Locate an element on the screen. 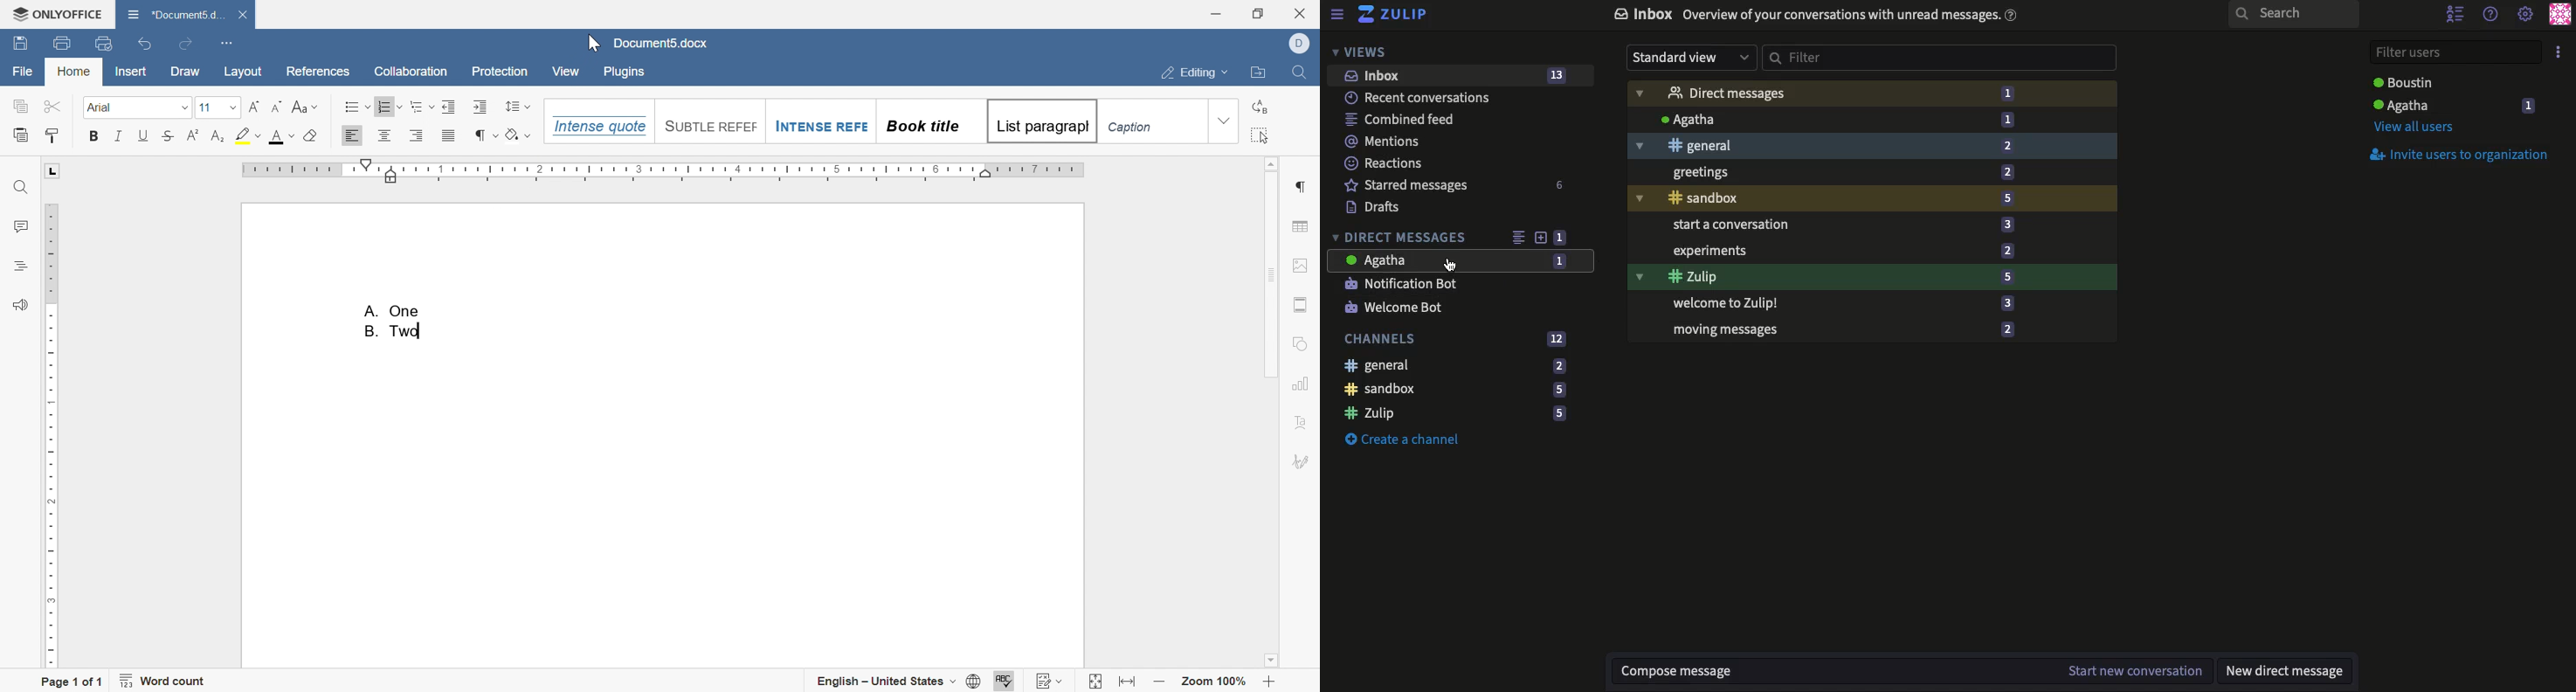 This screenshot has height=700, width=2576. home is located at coordinates (75, 71).